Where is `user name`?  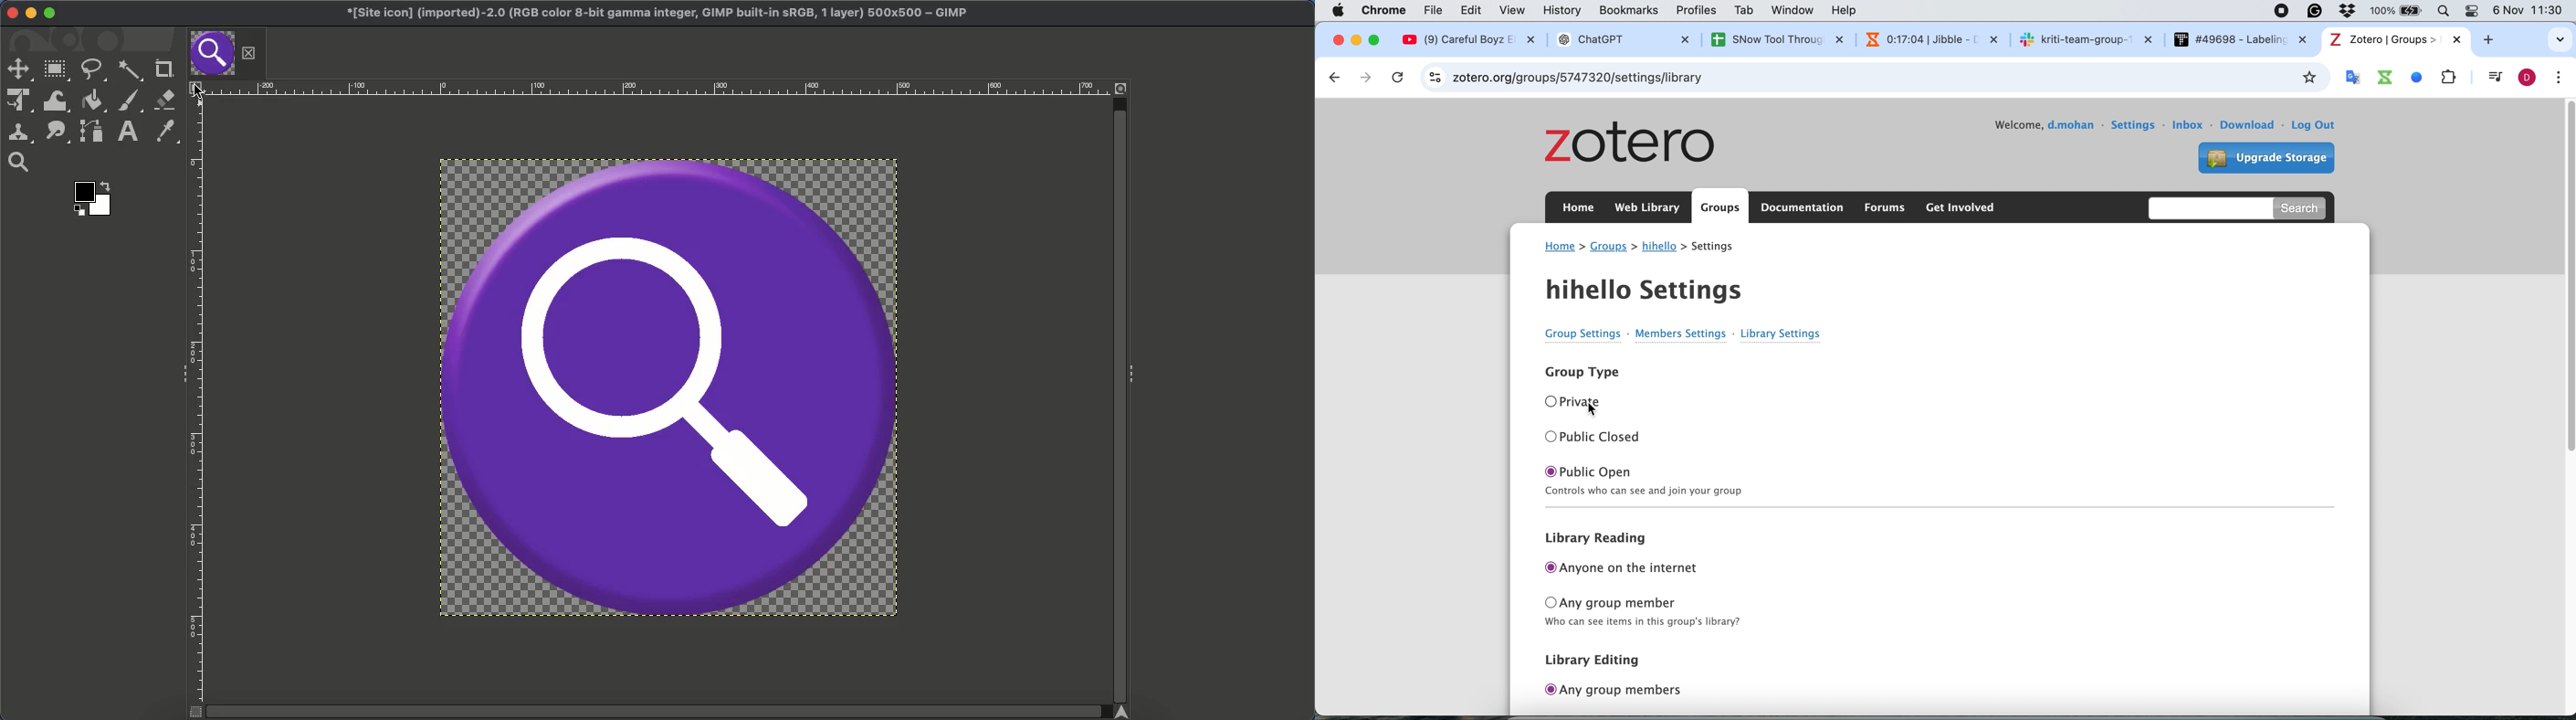
user name is located at coordinates (2071, 128).